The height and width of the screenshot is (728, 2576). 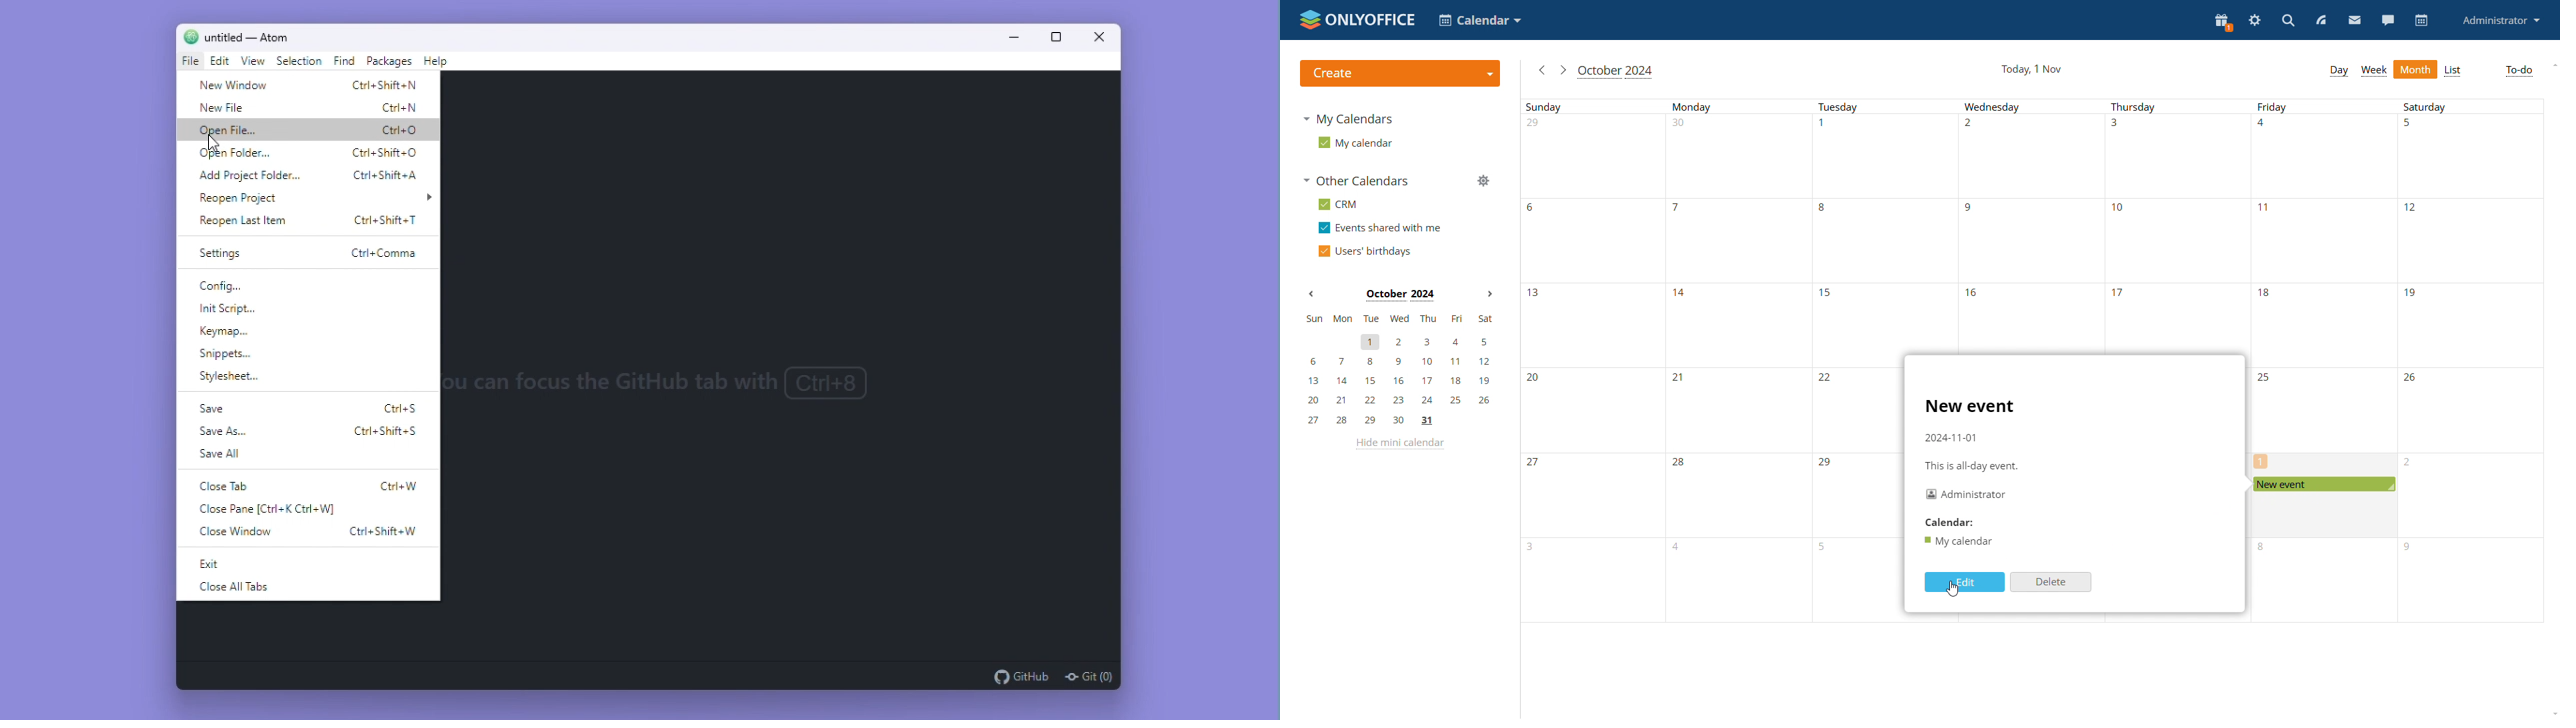 What do you see at coordinates (344, 63) in the screenshot?
I see `Find` at bounding box center [344, 63].